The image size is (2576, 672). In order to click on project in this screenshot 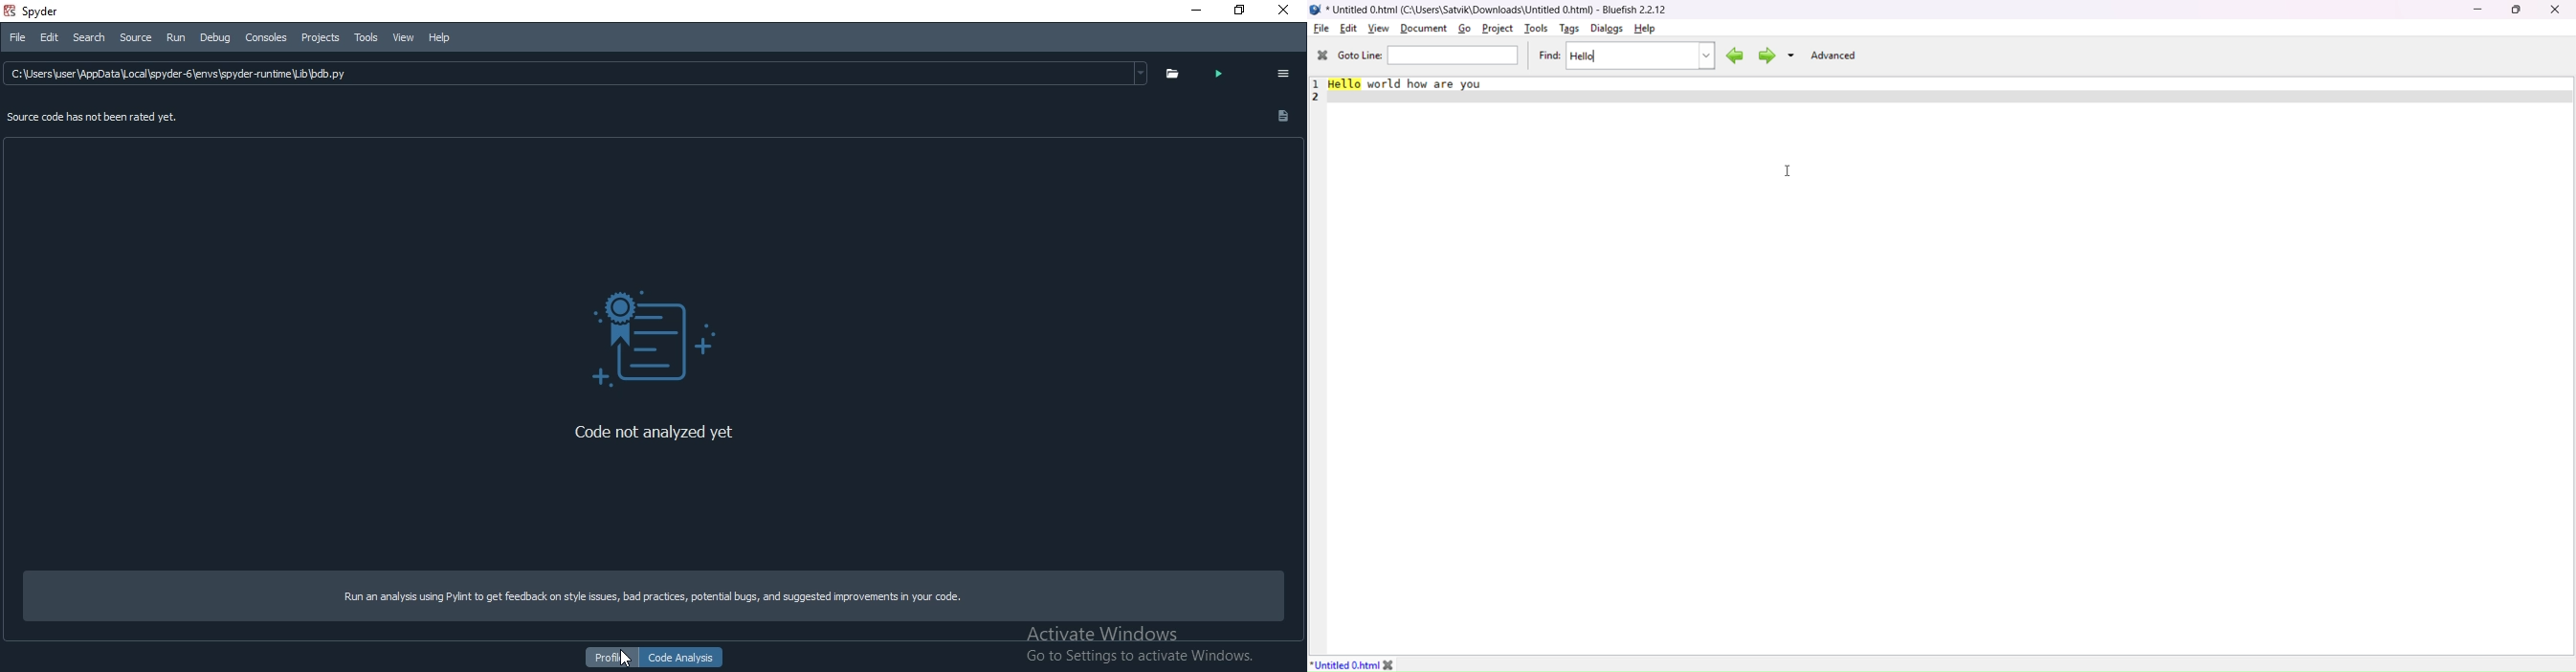, I will do `click(1497, 28)`.